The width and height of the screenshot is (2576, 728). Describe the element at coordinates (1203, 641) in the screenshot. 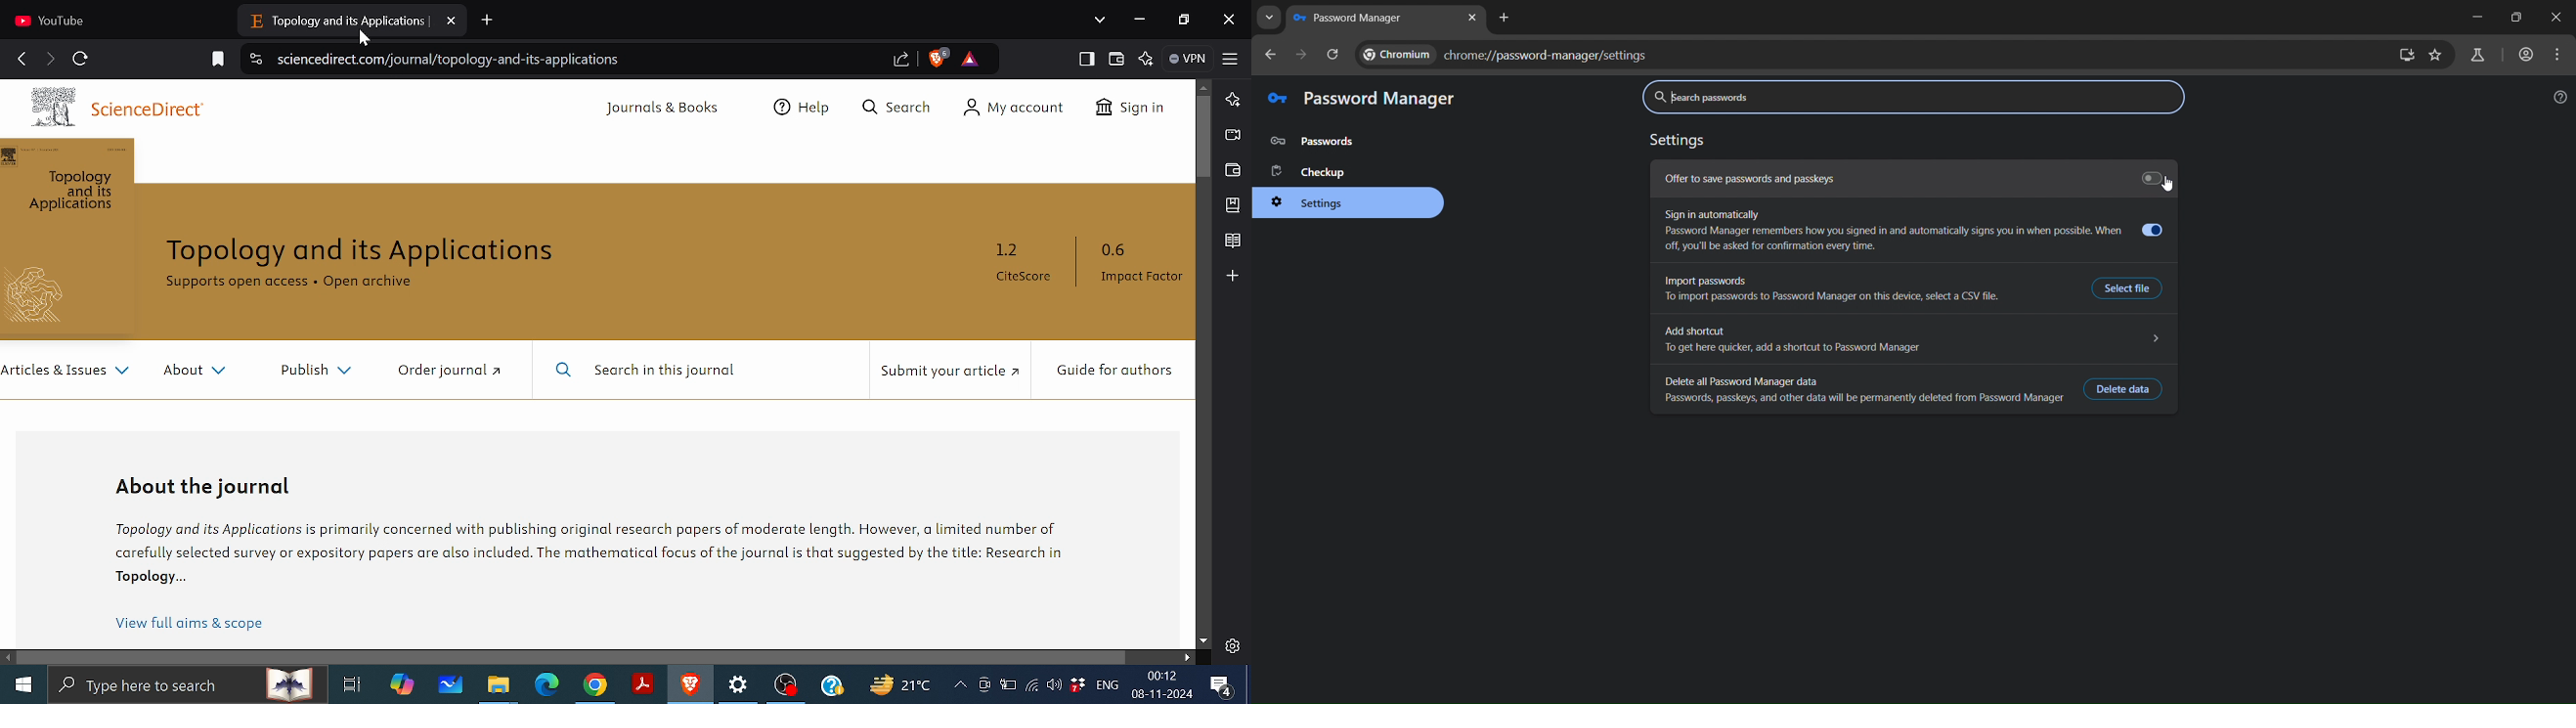

I see `Move down` at that location.